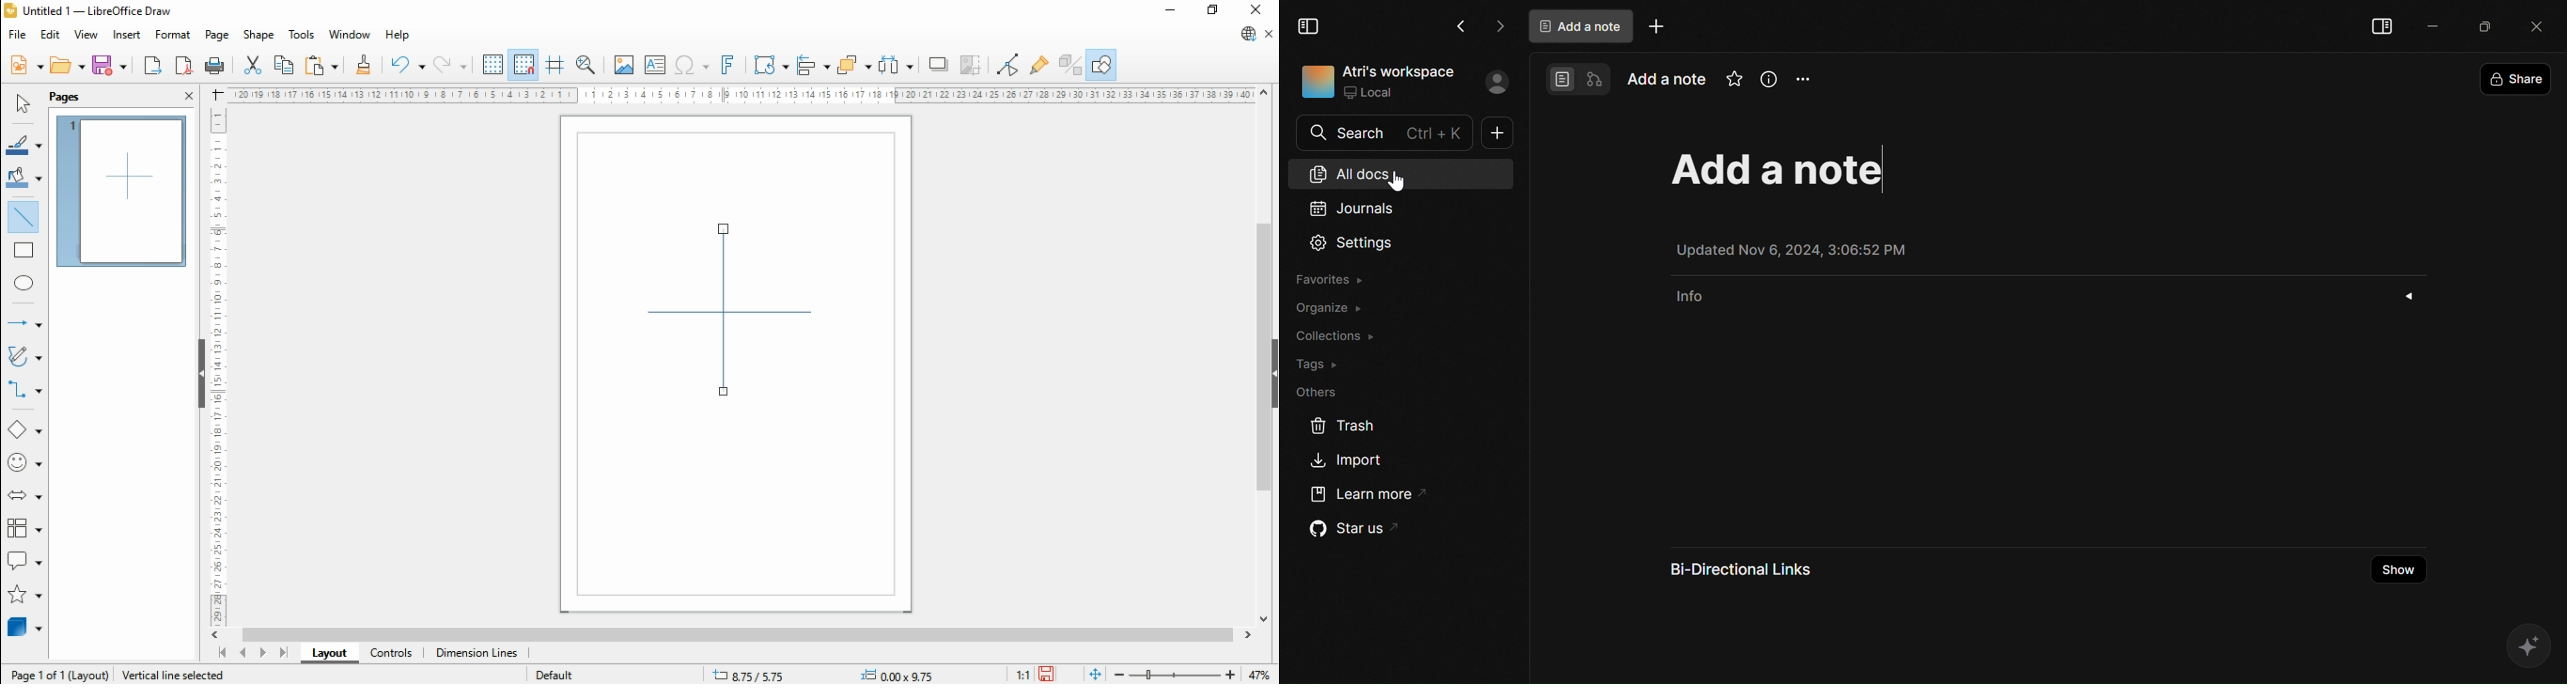 The width and height of the screenshot is (2576, 700). I want to click on toggle point edit mode, so click(1008, 63).